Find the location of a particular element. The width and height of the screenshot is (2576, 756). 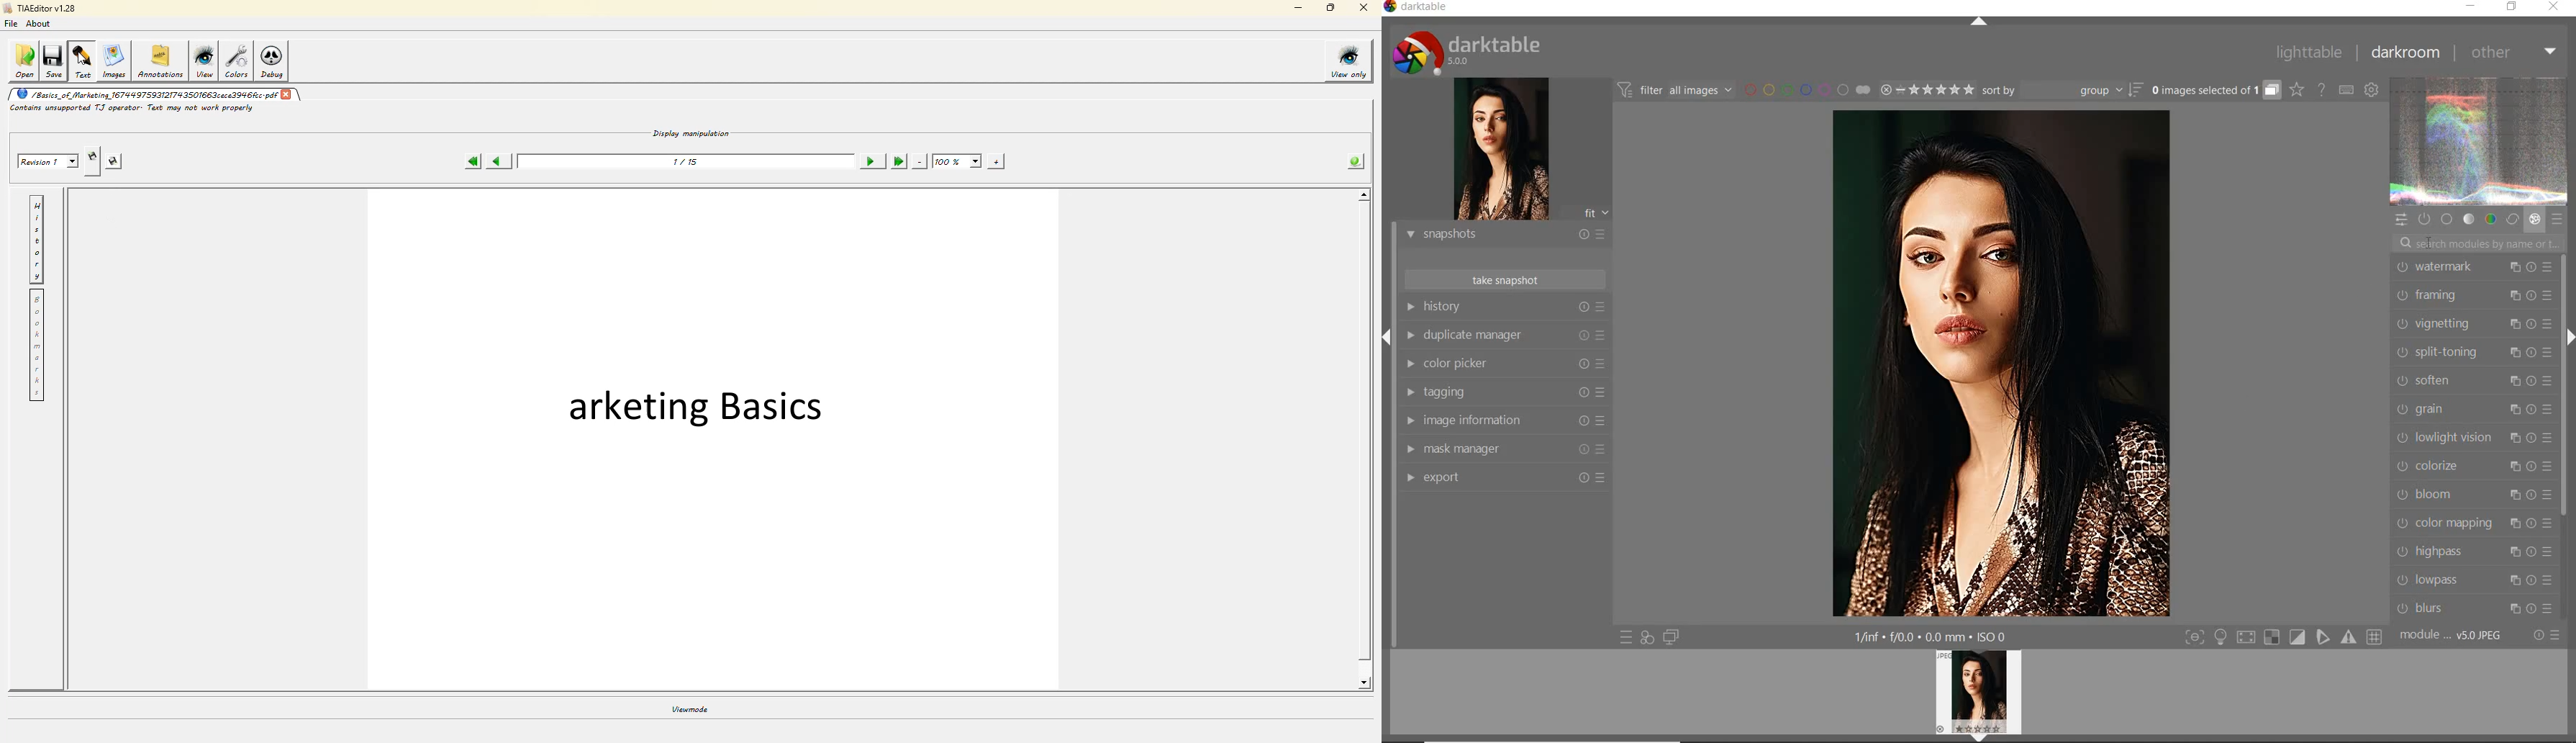

SCROLLBAR is located at coordinates (2568, 397).